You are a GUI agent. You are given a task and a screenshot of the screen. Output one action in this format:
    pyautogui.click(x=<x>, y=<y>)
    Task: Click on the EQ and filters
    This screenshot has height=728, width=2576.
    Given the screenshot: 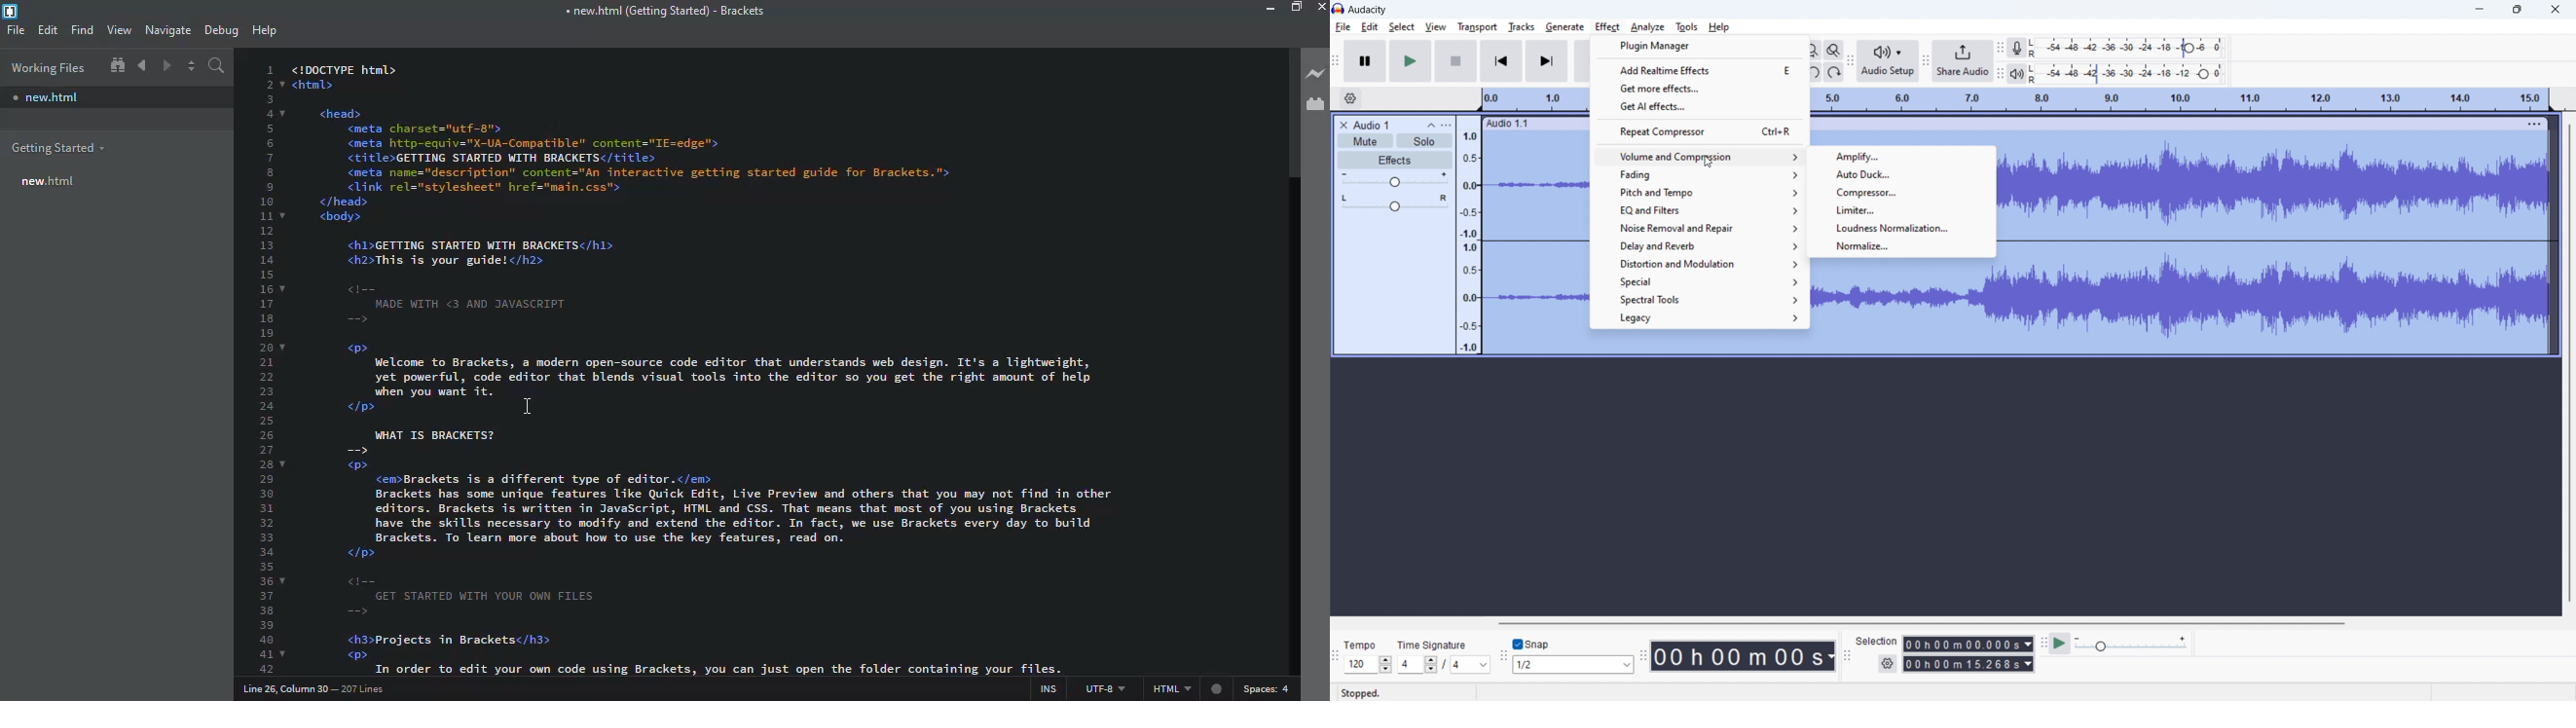 What is the action you would take?
    pyautogui.click(x=1697, y=210)
    